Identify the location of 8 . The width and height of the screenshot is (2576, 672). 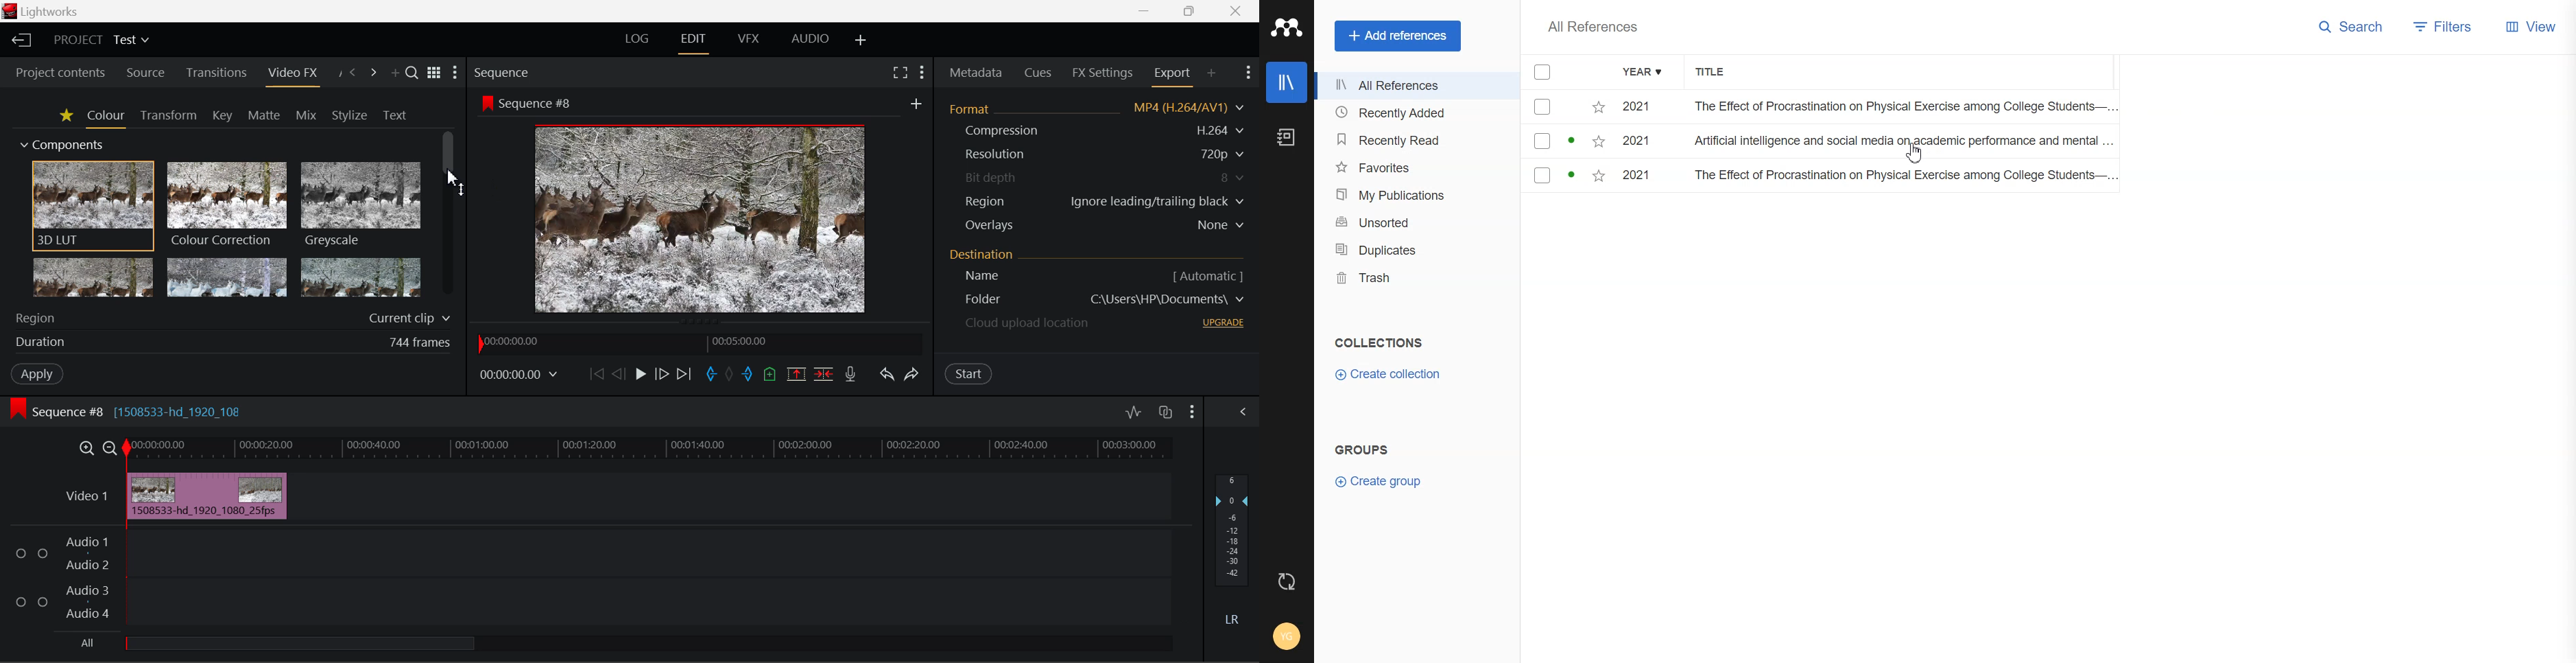
(1234, 178).